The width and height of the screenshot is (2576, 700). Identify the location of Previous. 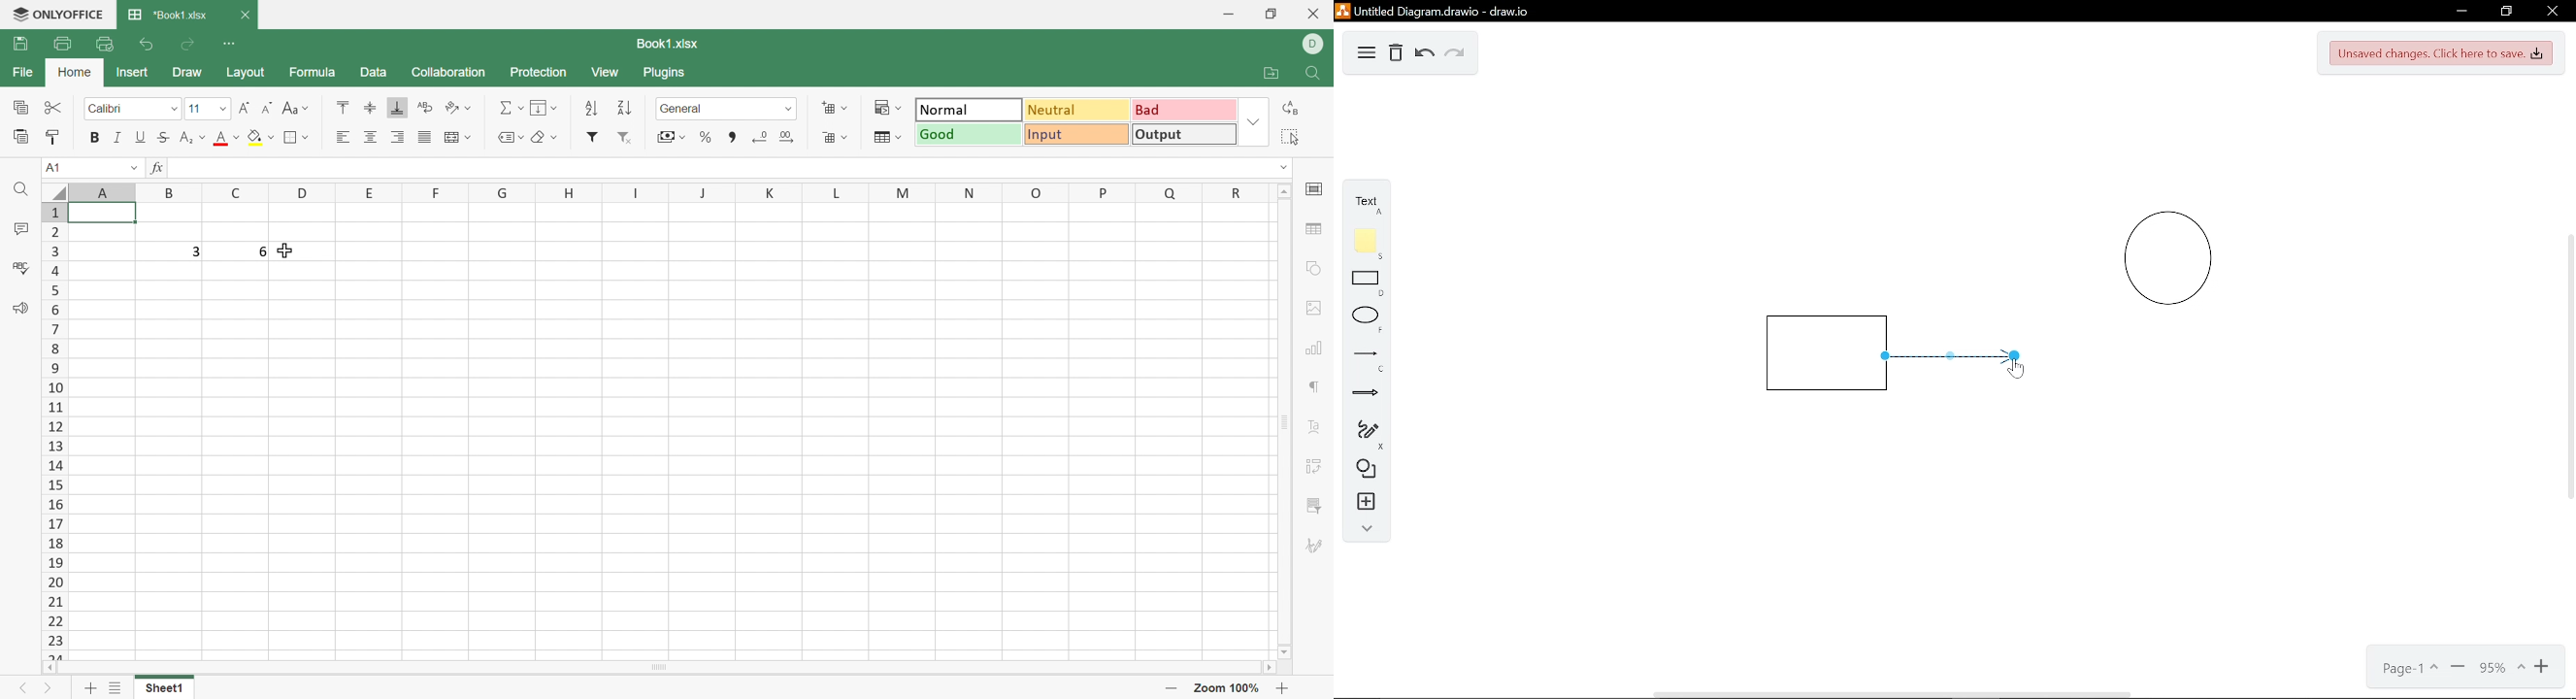
(24, 689).